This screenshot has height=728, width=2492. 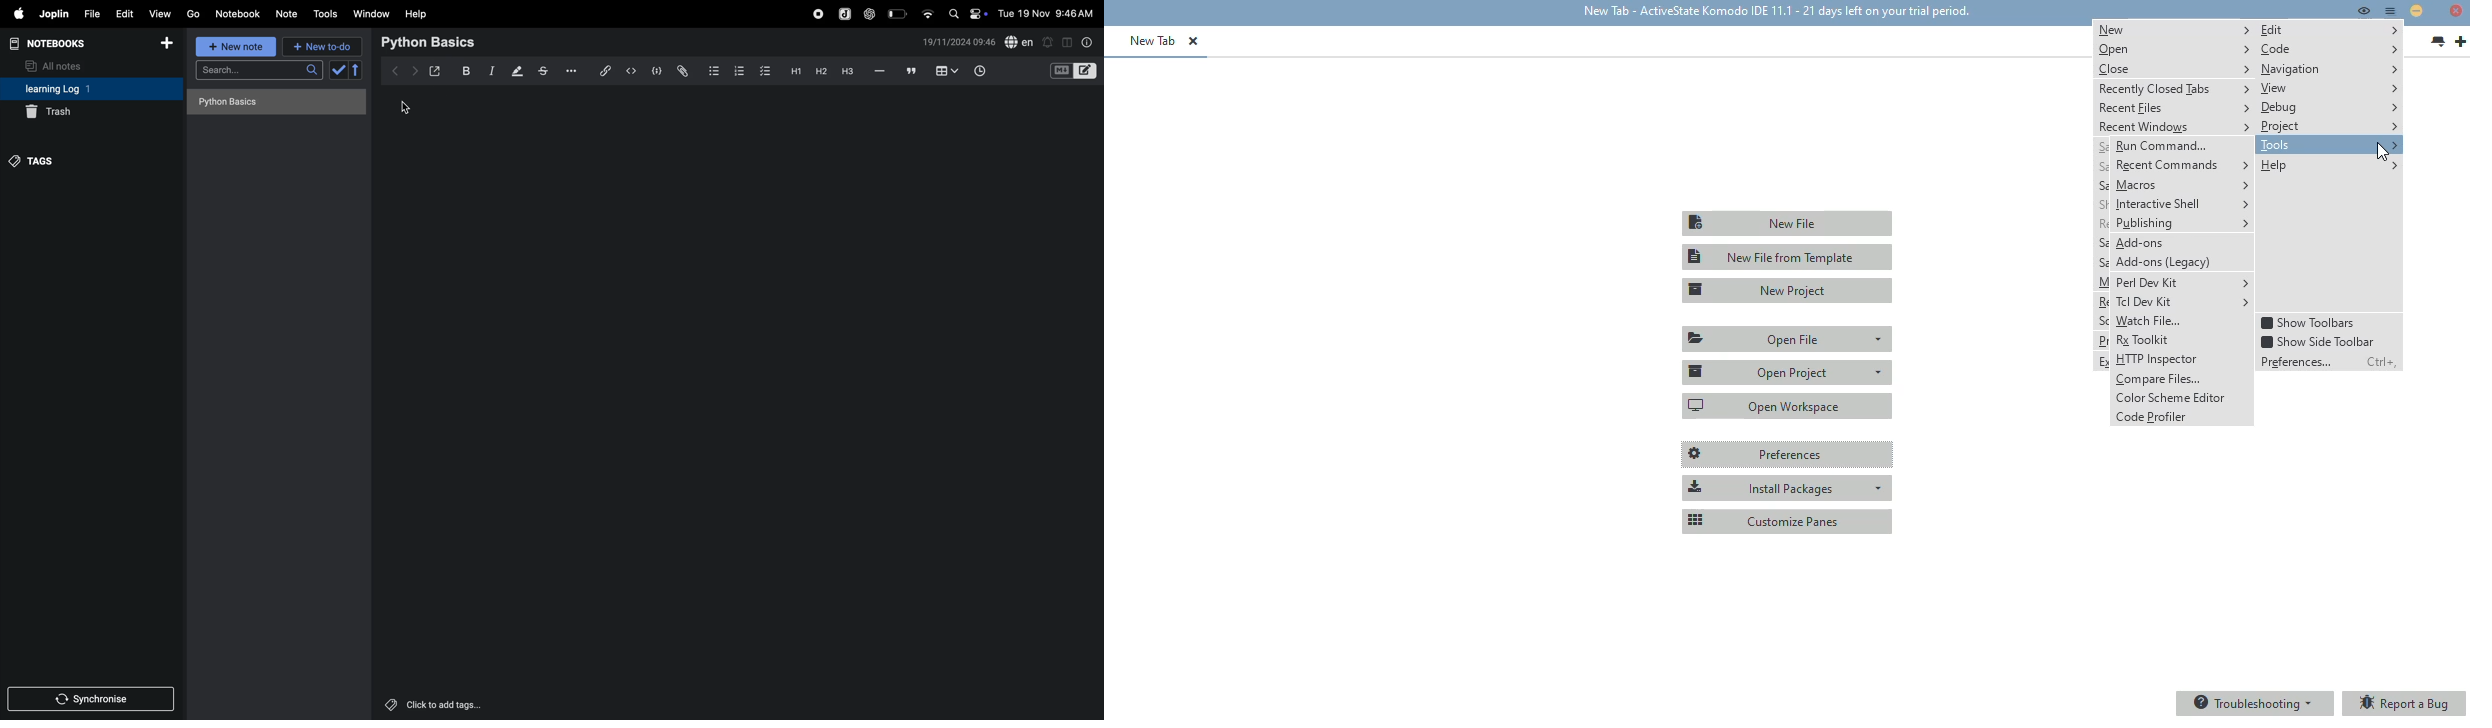 I want to click on record, so click(x=818, y=12).